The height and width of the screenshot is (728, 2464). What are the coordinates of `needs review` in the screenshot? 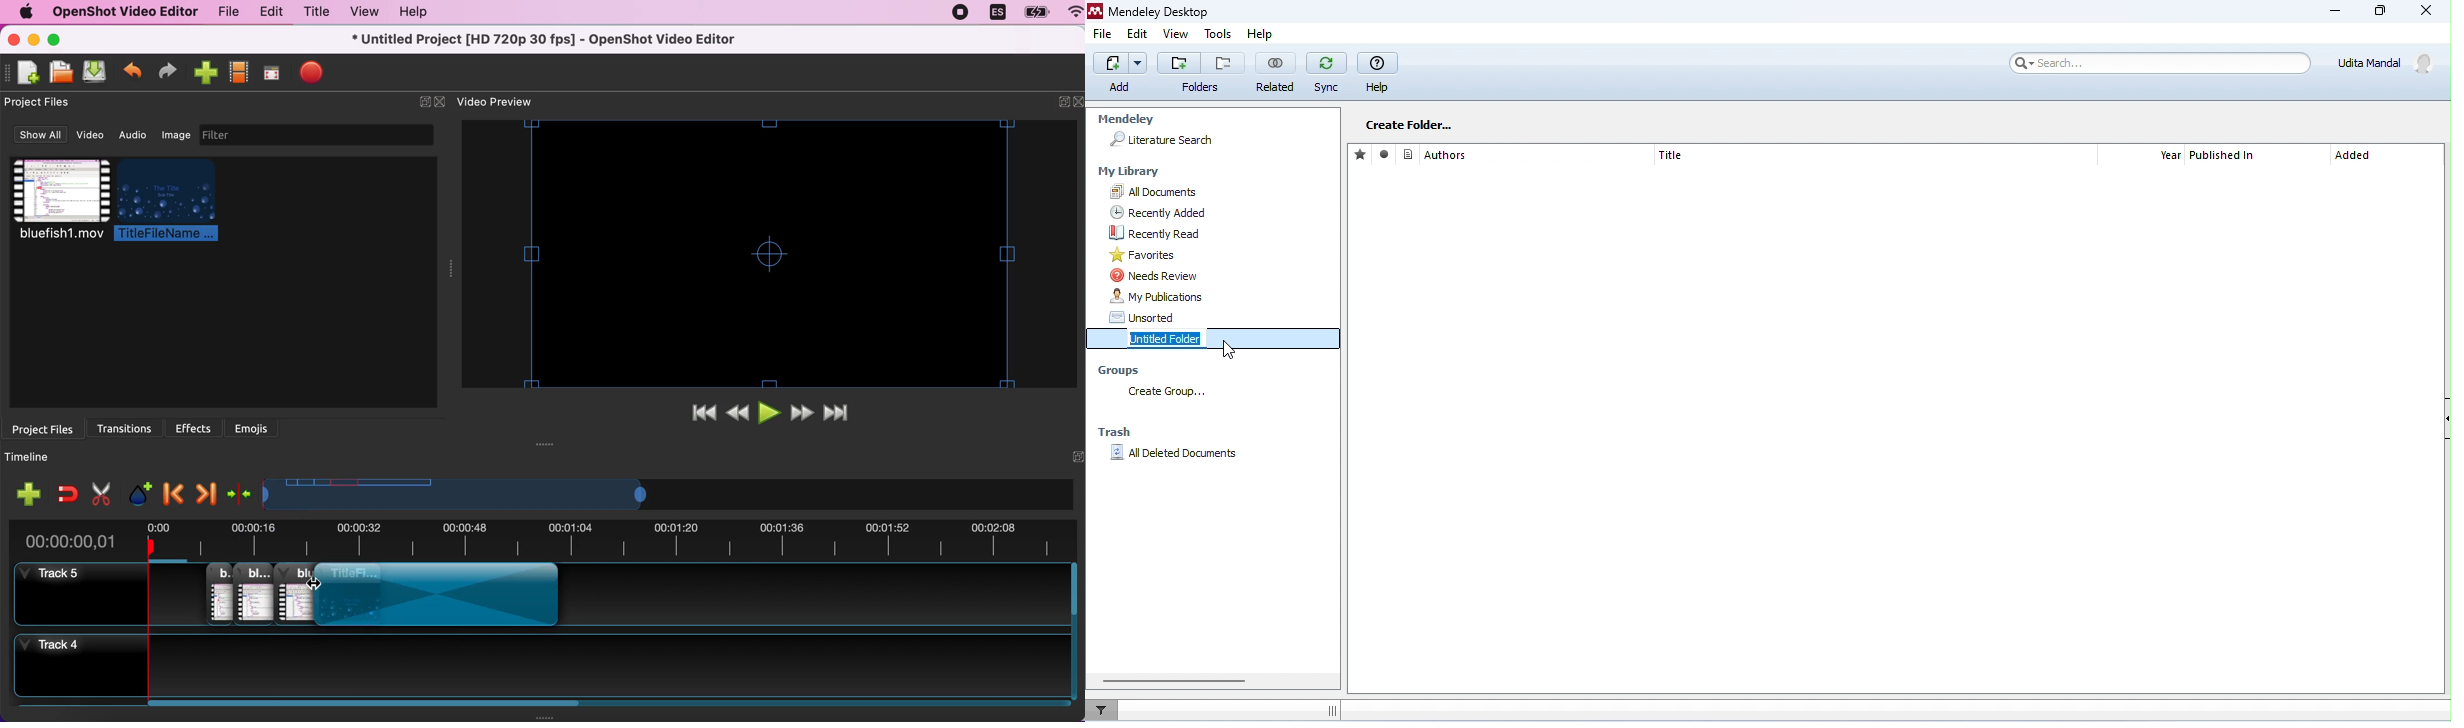 It's located at (1223, 275).